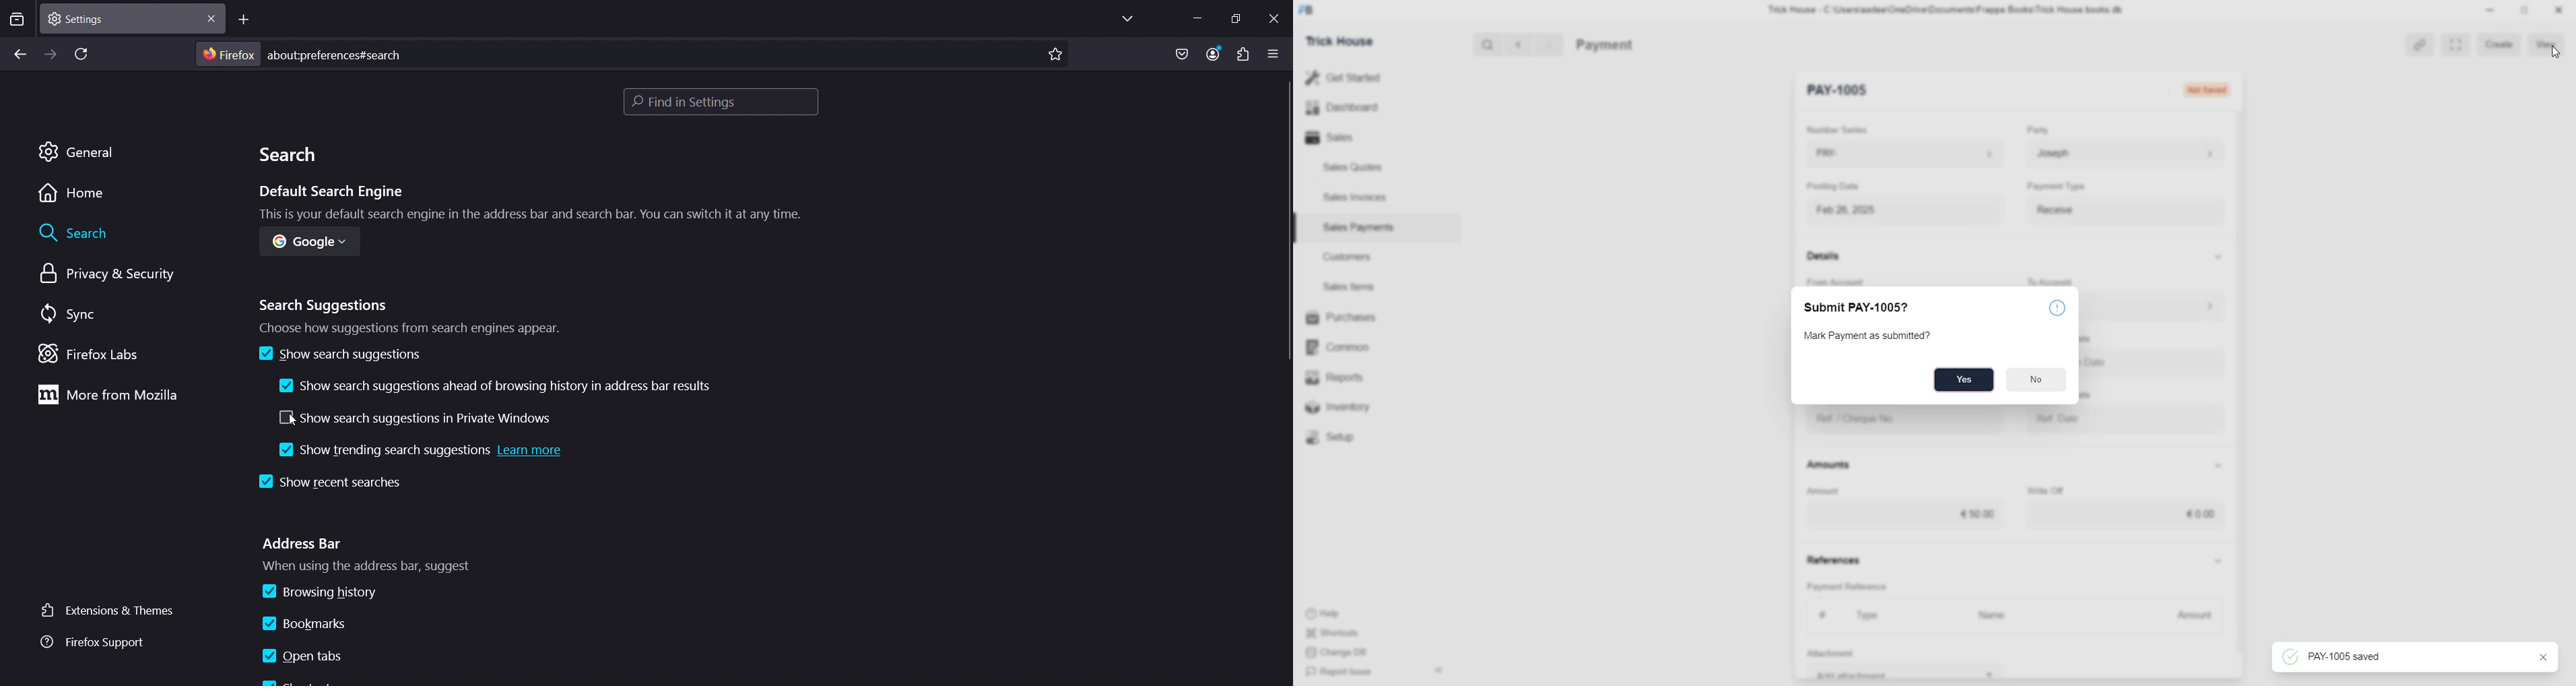  Describe the element at coordinates (1342, 672) in the screenshot. I see `Report Issue` at that location.